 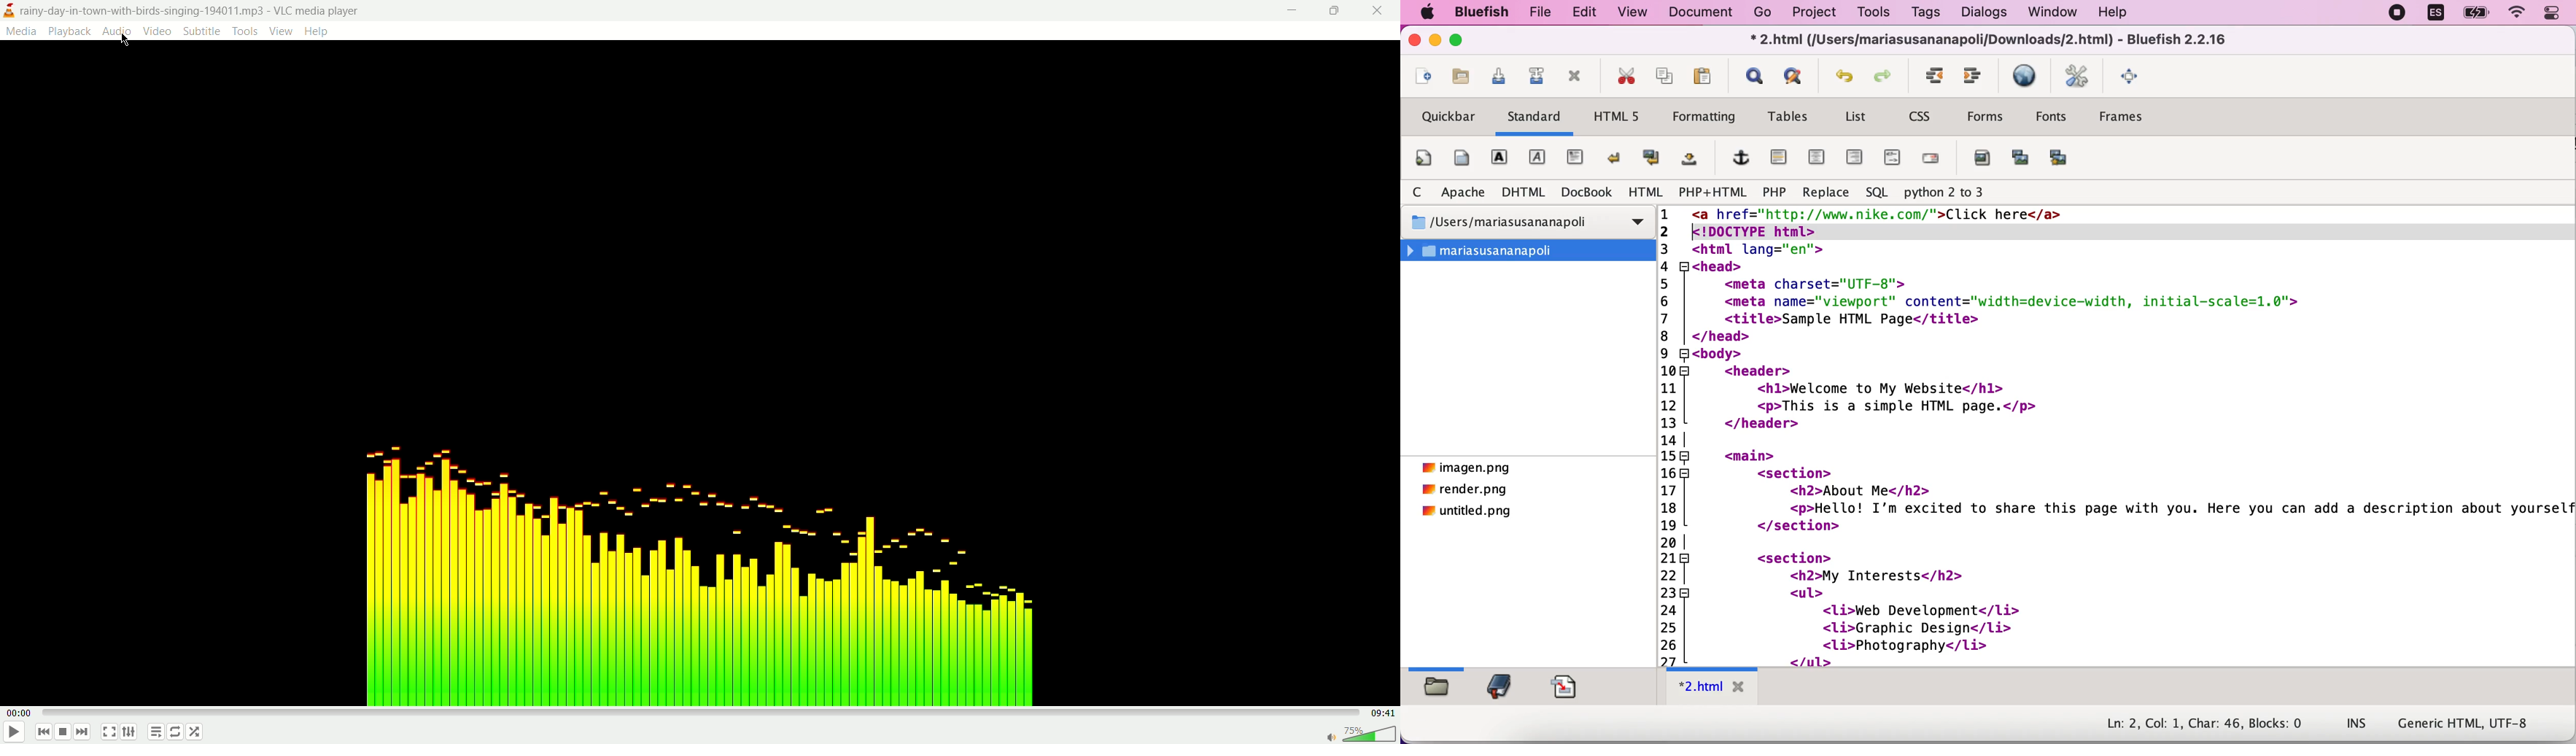 I want to click on full screen, so click(x=2135, y=81).